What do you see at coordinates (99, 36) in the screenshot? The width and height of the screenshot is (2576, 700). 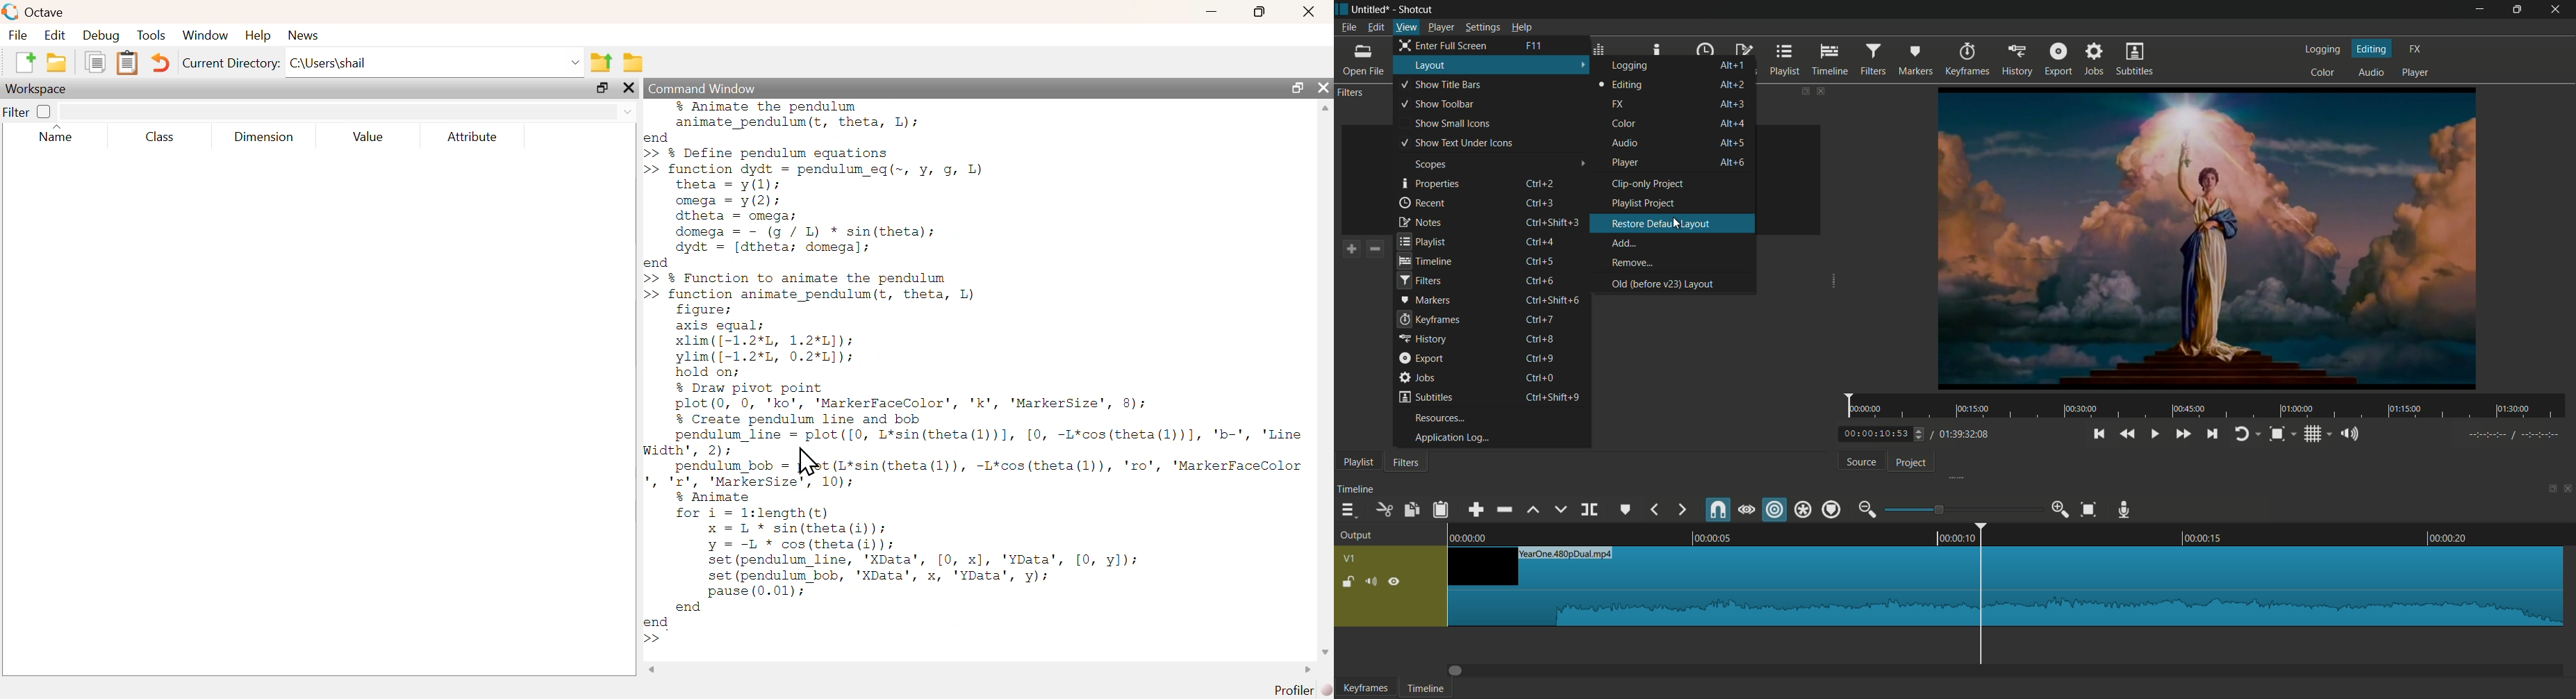 I see `Debug` at bounding box center [99, 36].